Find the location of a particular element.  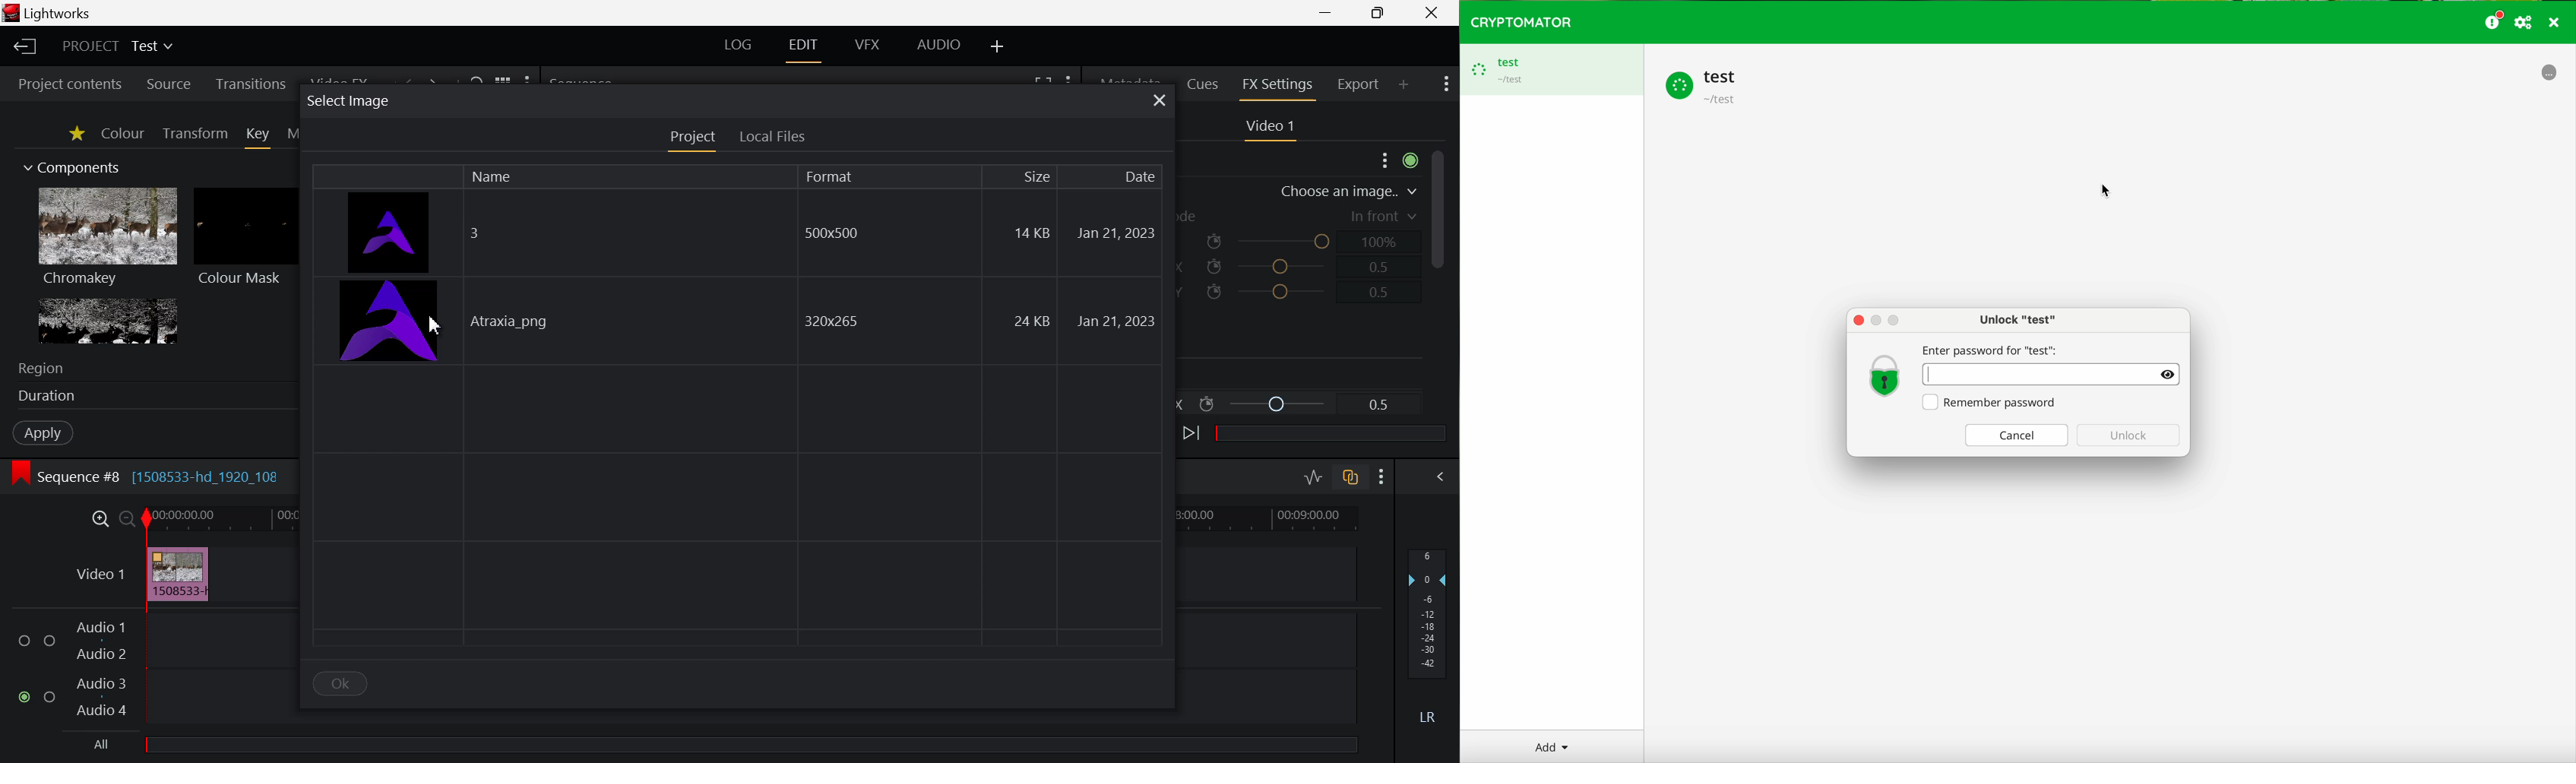

LOG Layout is located at coordinates (742, 46).